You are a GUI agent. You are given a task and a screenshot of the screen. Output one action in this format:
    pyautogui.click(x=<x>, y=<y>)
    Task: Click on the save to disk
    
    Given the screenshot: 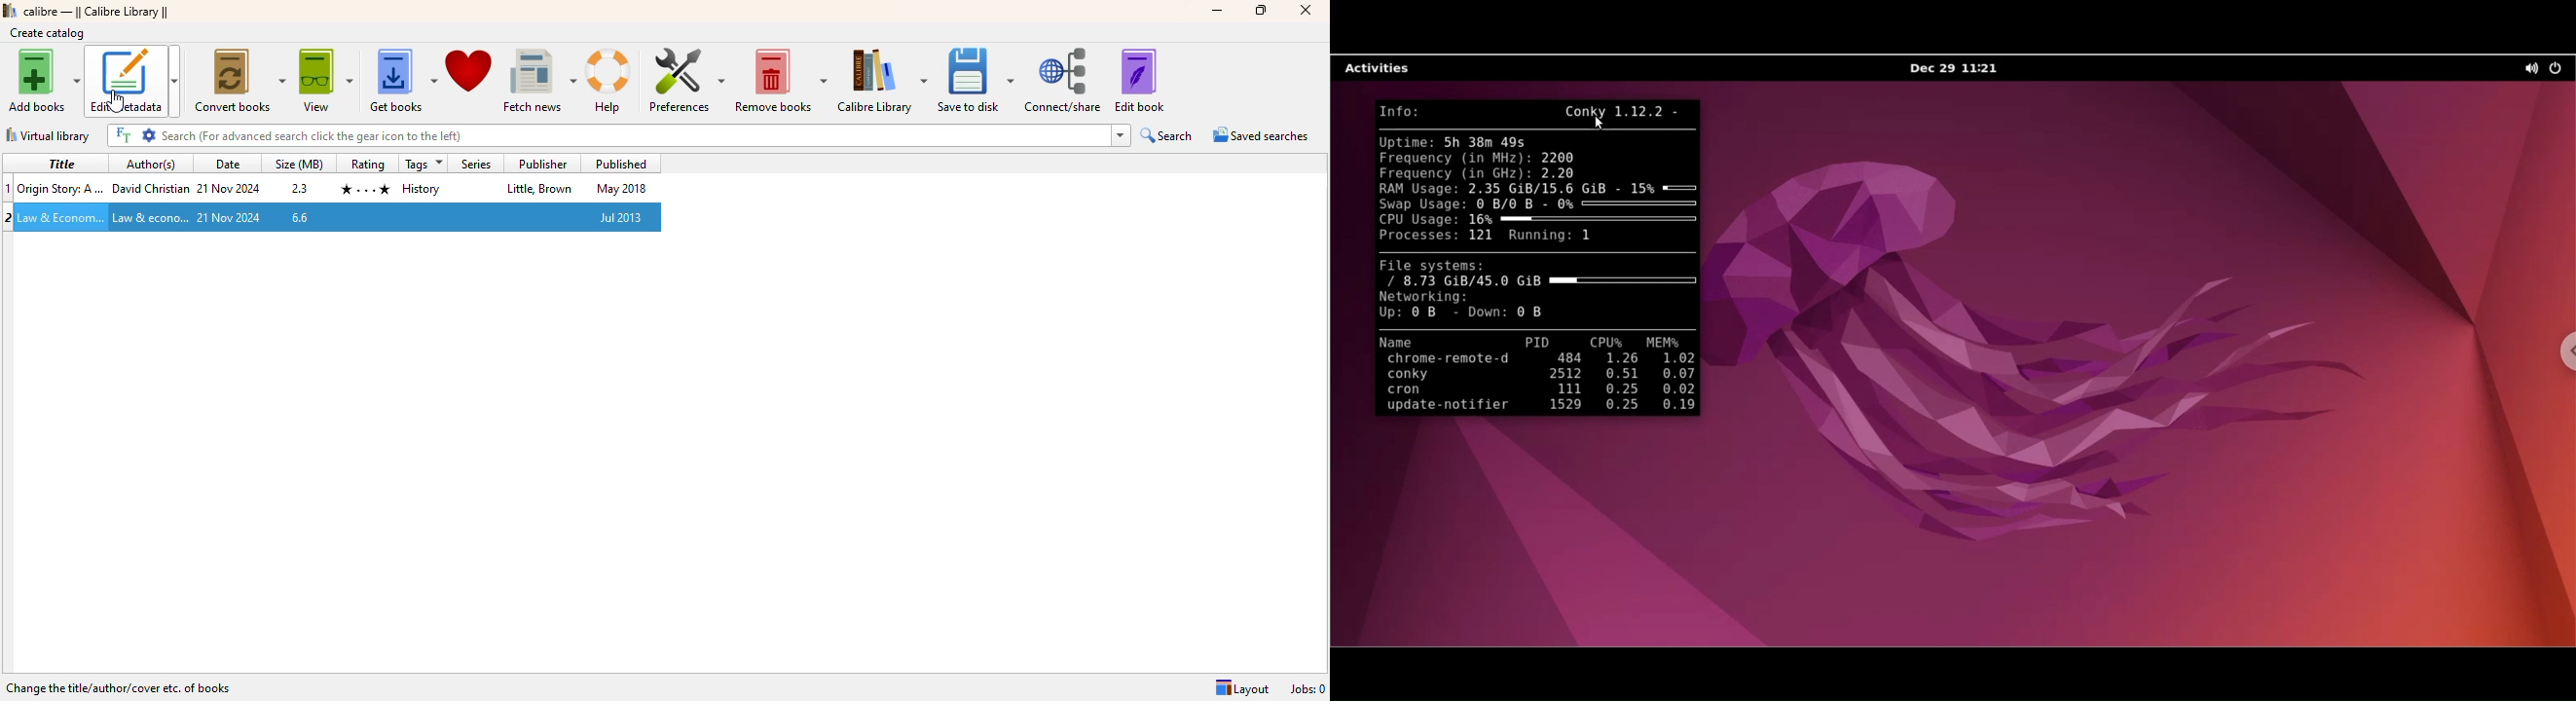 What is the action you would take?
    pyautogui.click(x=975, y=79)
    